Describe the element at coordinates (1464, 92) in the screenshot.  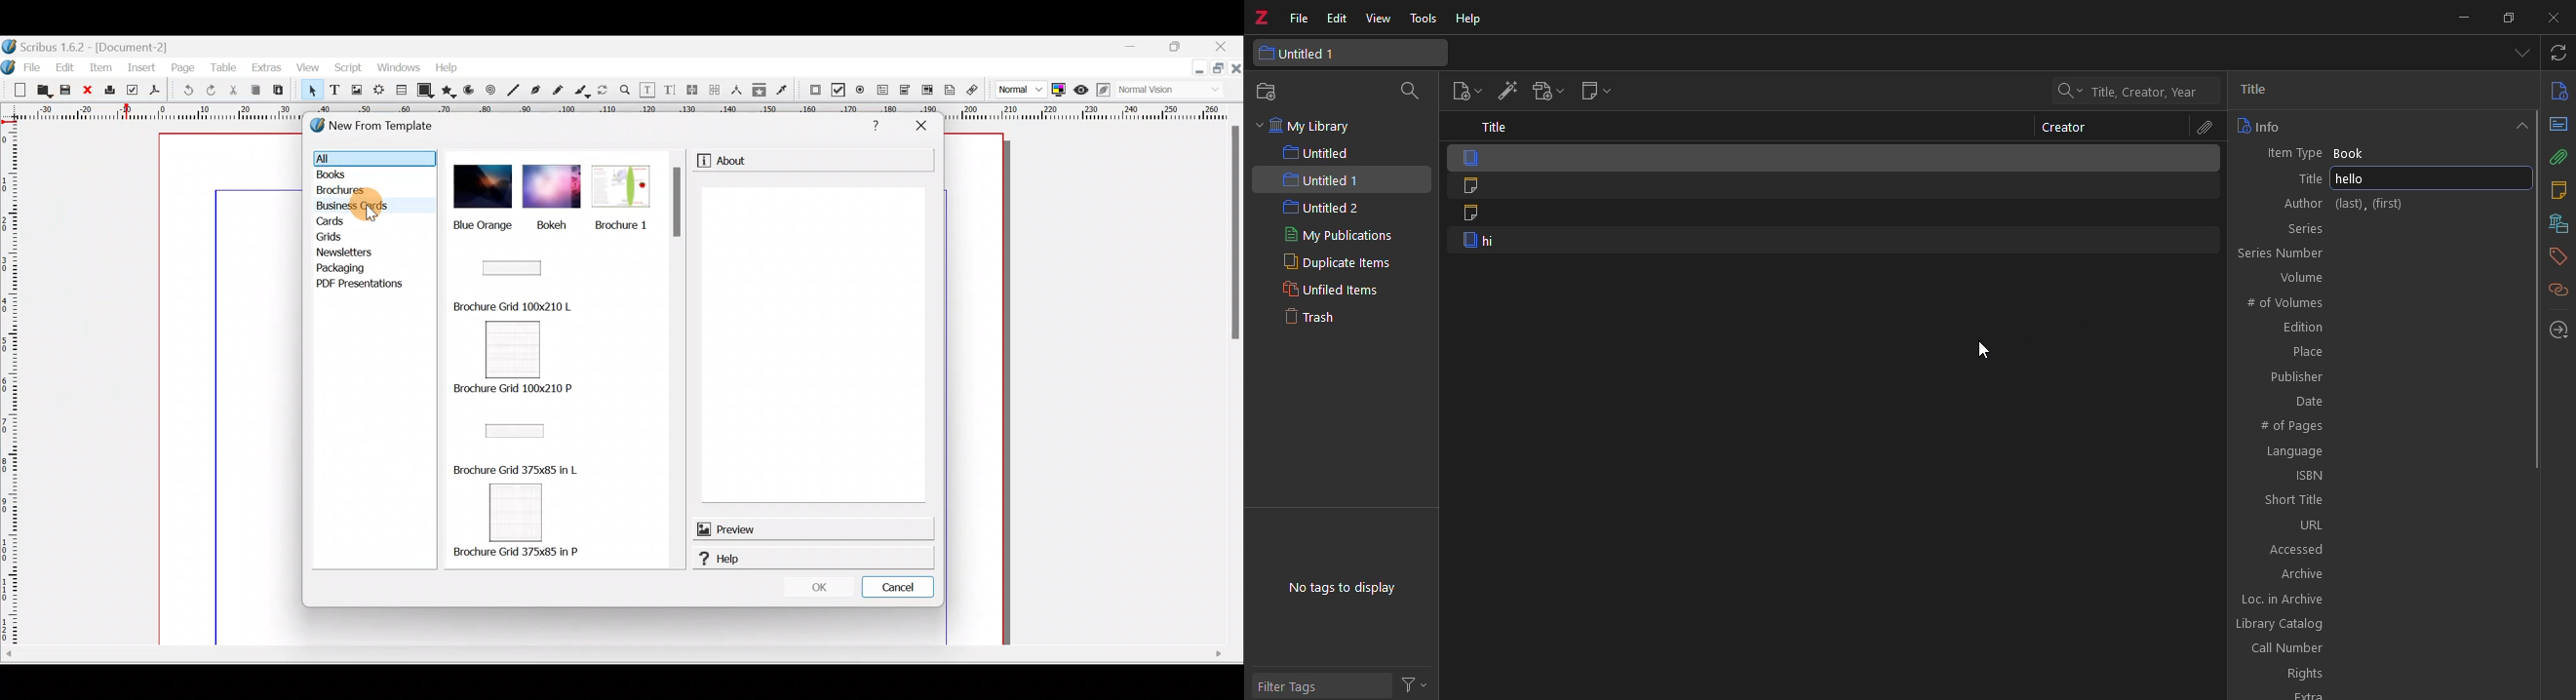
I see `new item` at that location.